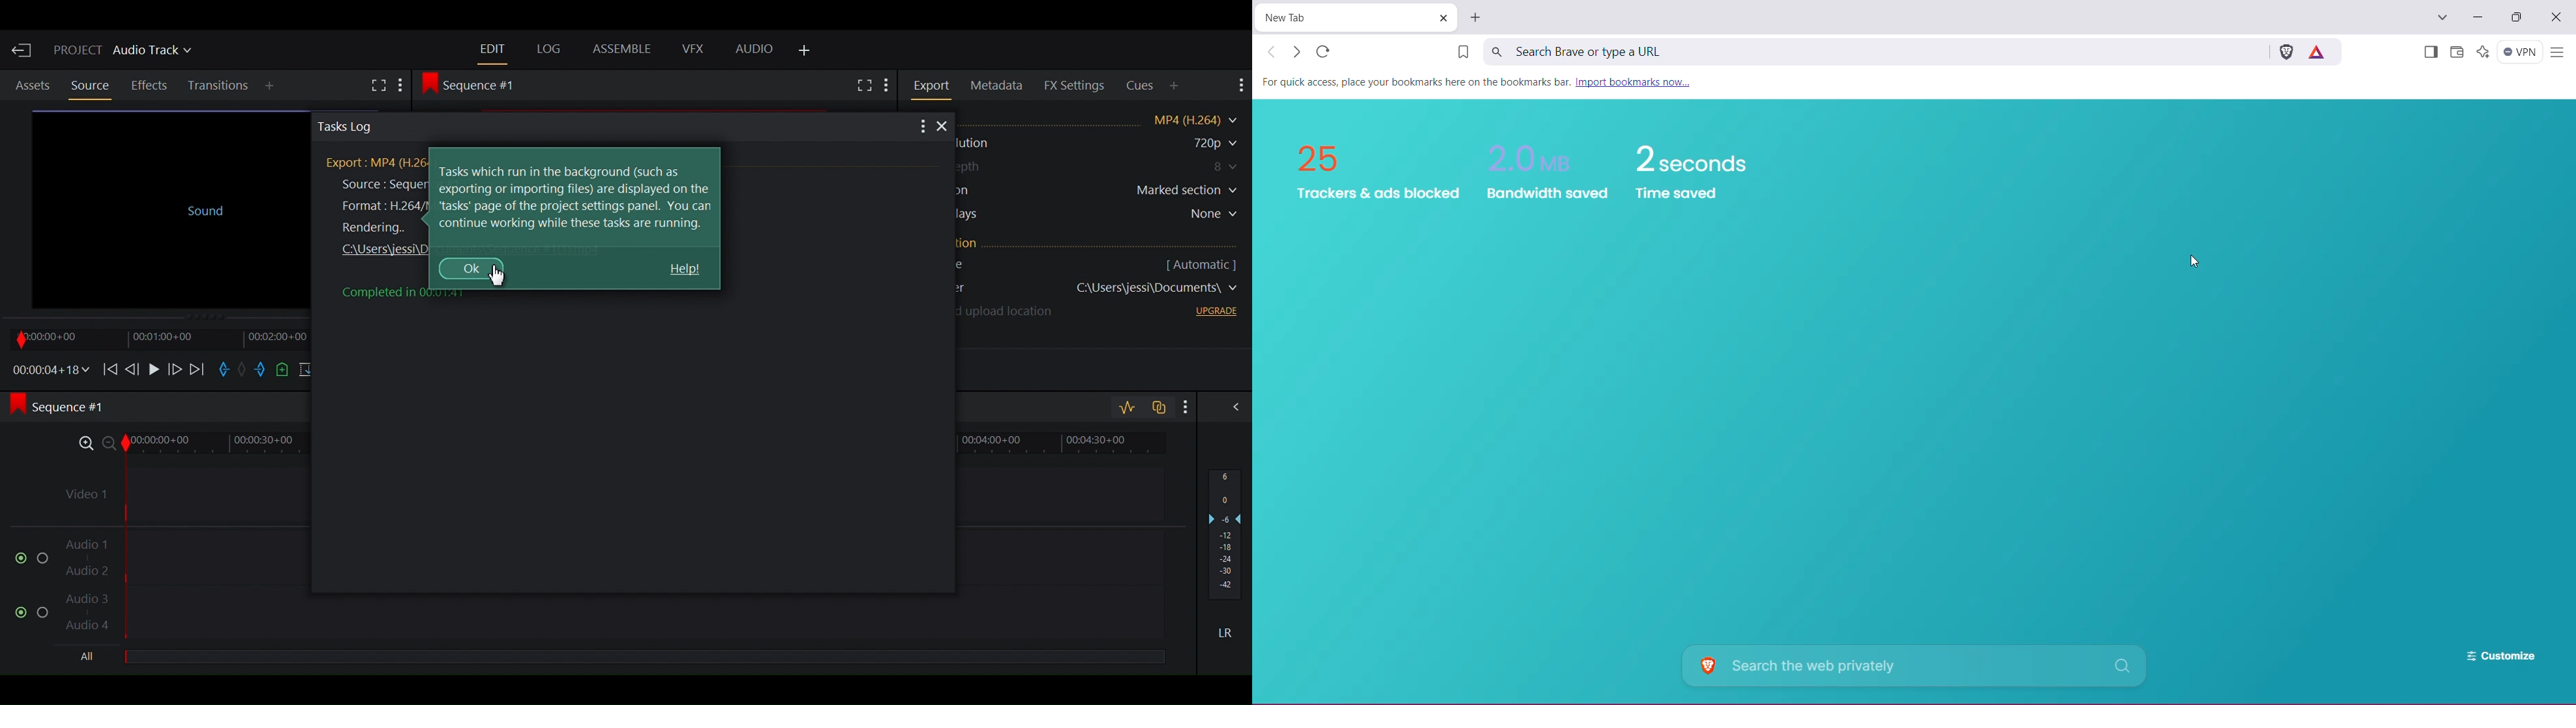 The image size is (2576, 728). What do you see at coordinates (1415, 81) in the screenshot?
I see `For quick access, place your bookmarks here on the bookmarks bar.` at bounding box center [1415, 81].